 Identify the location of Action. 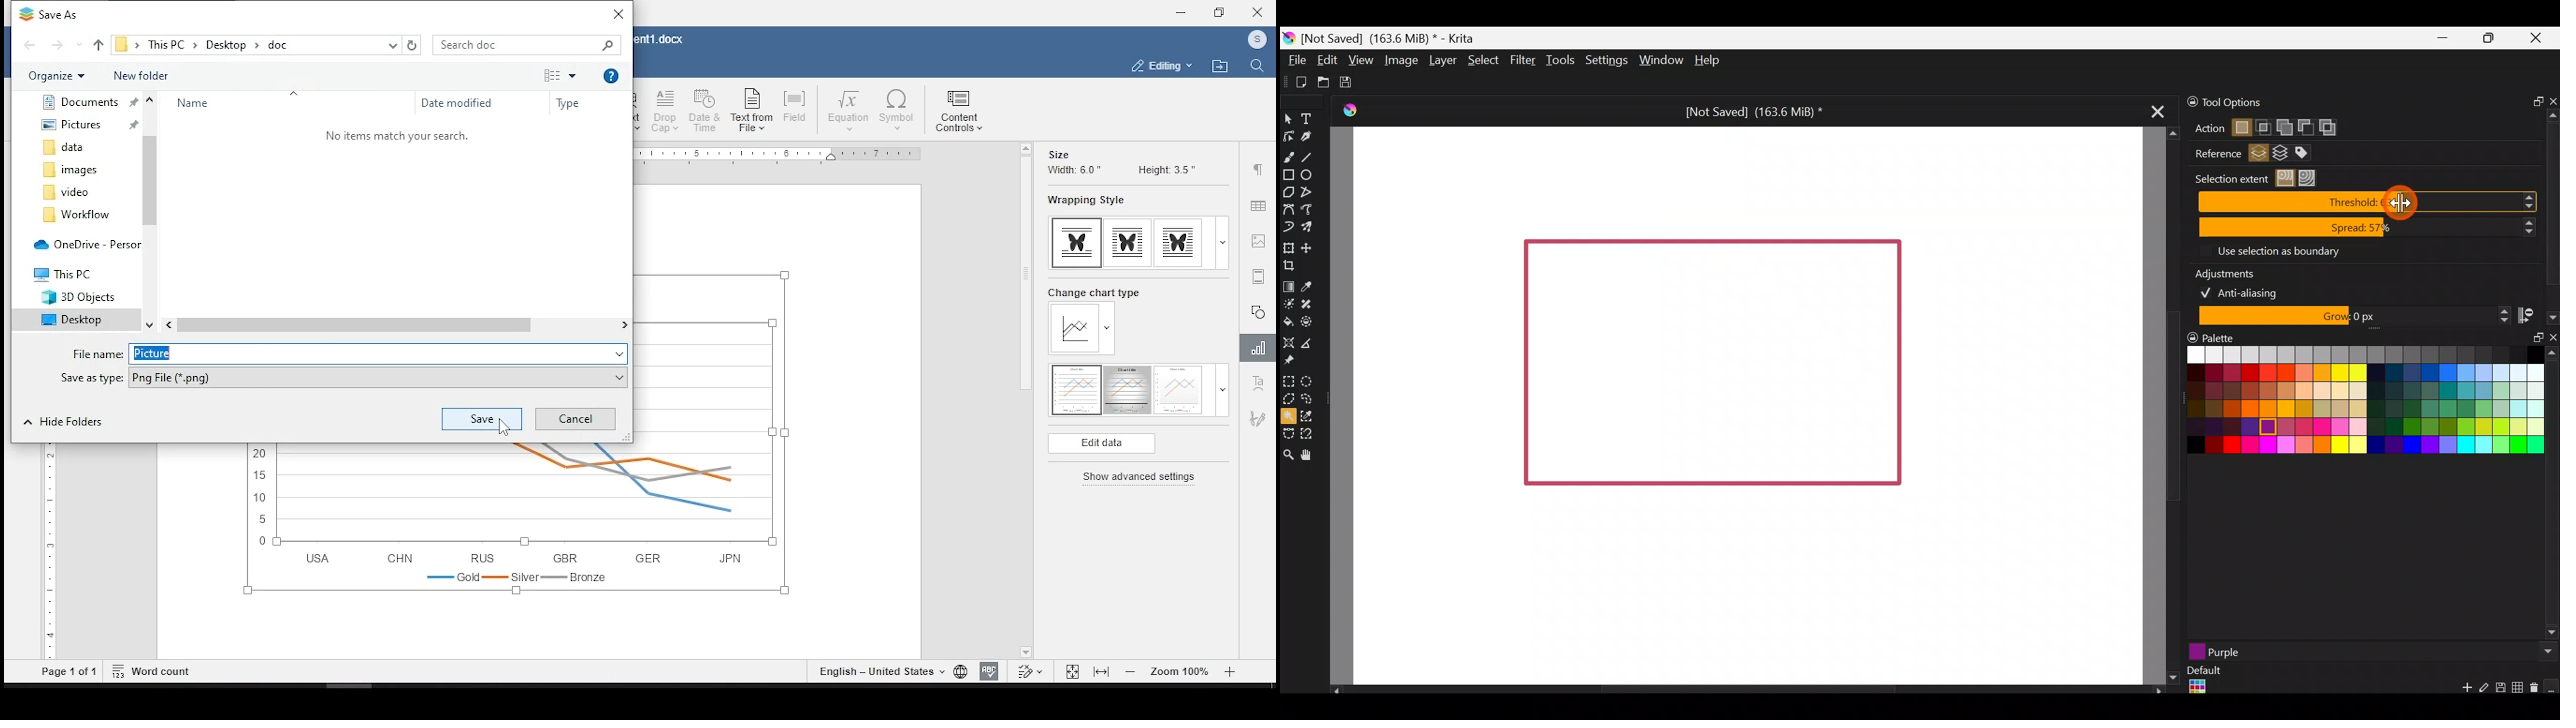
(2203, 129).